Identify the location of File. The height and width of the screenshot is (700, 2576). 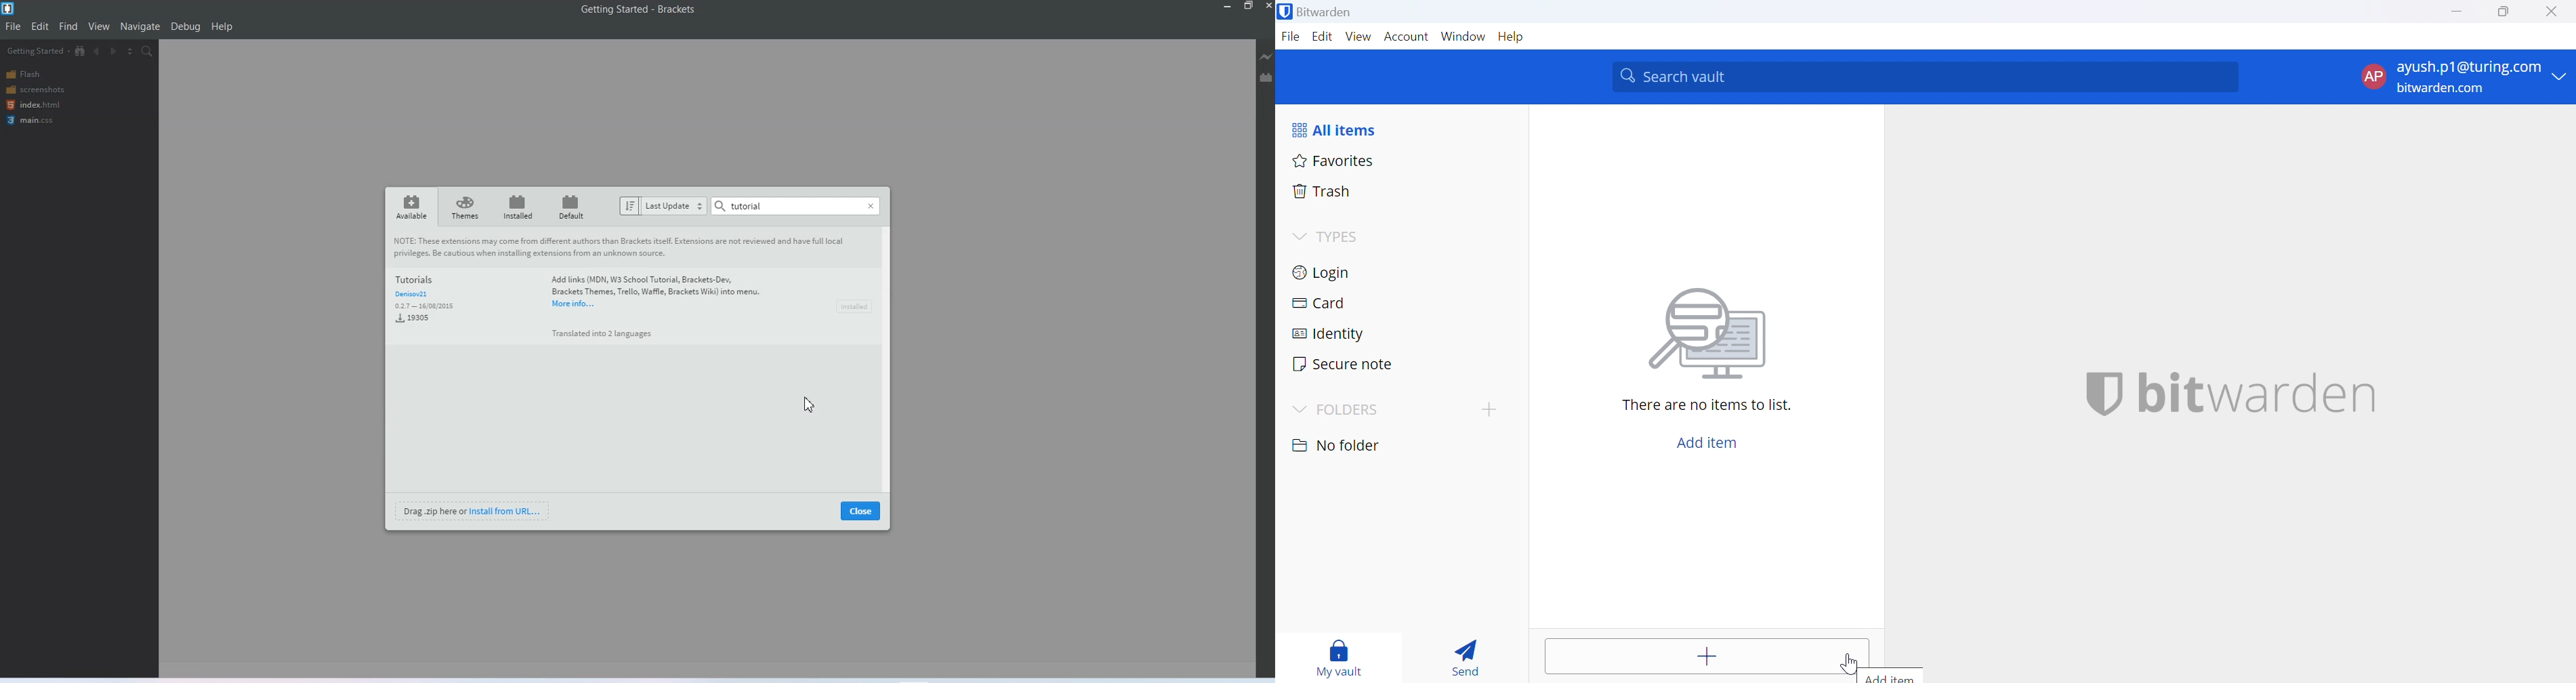
(13, 26).